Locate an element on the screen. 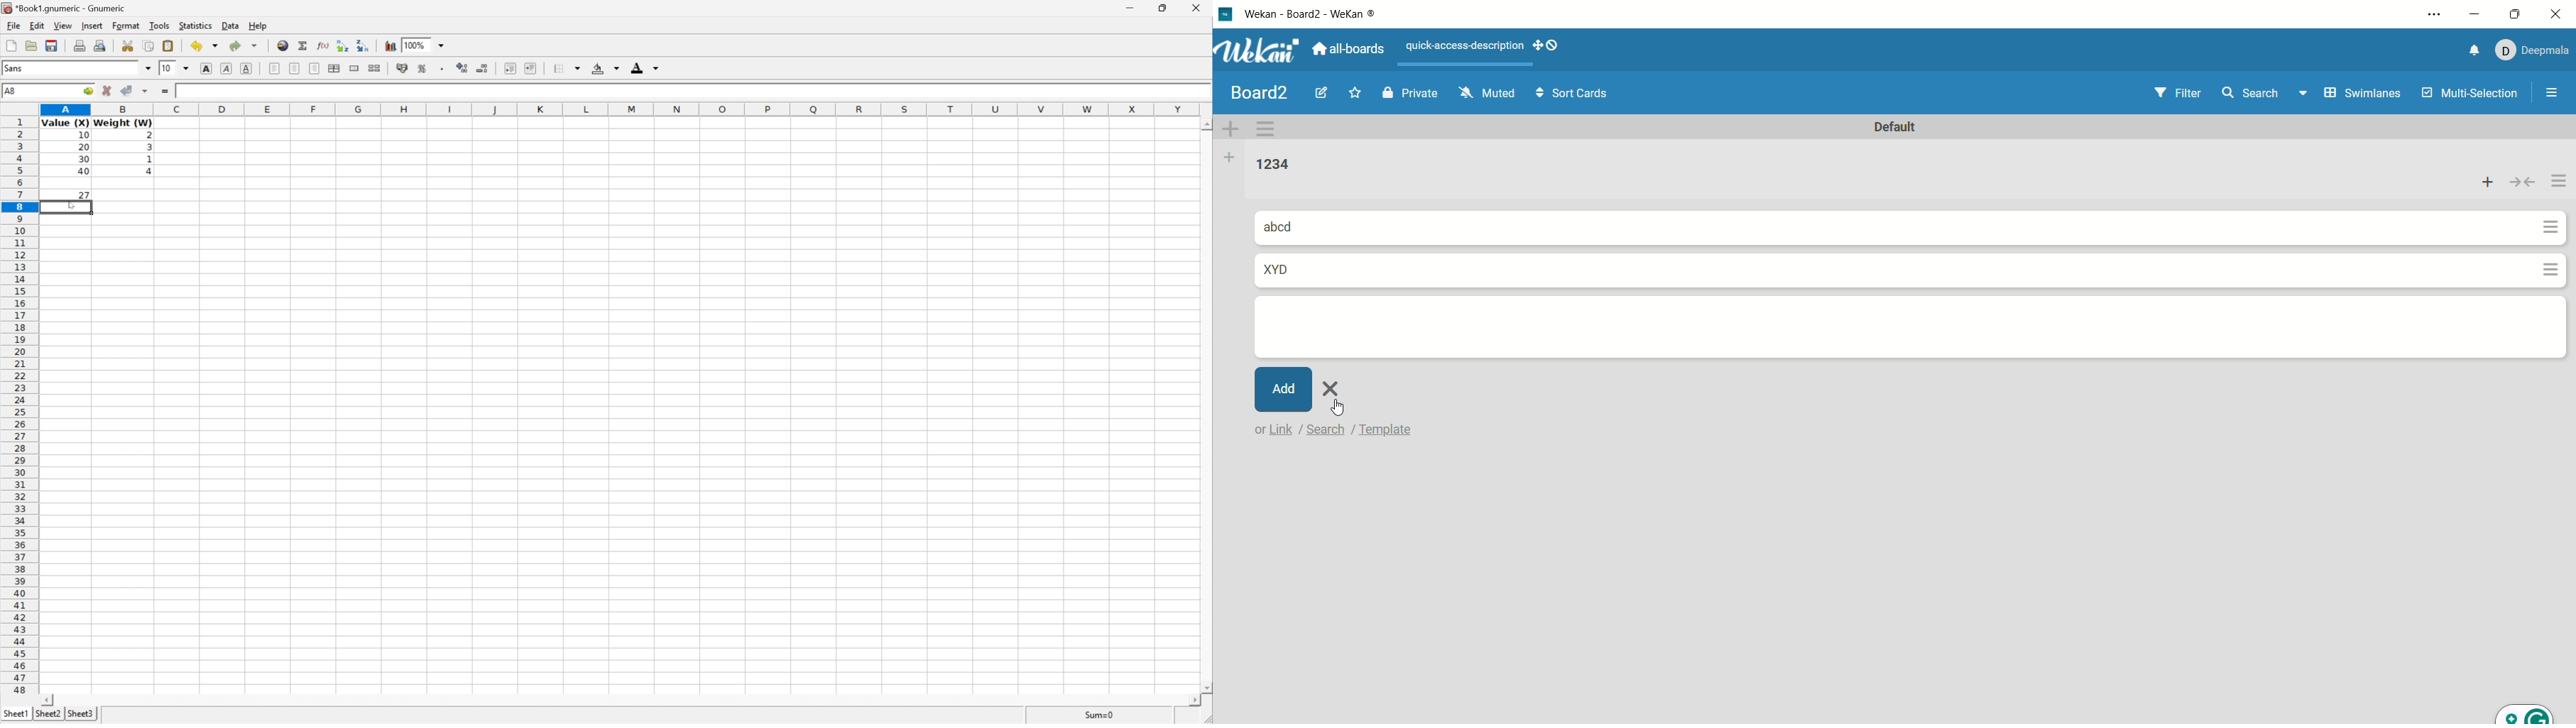  card title is located at coordinates (1289, 226).